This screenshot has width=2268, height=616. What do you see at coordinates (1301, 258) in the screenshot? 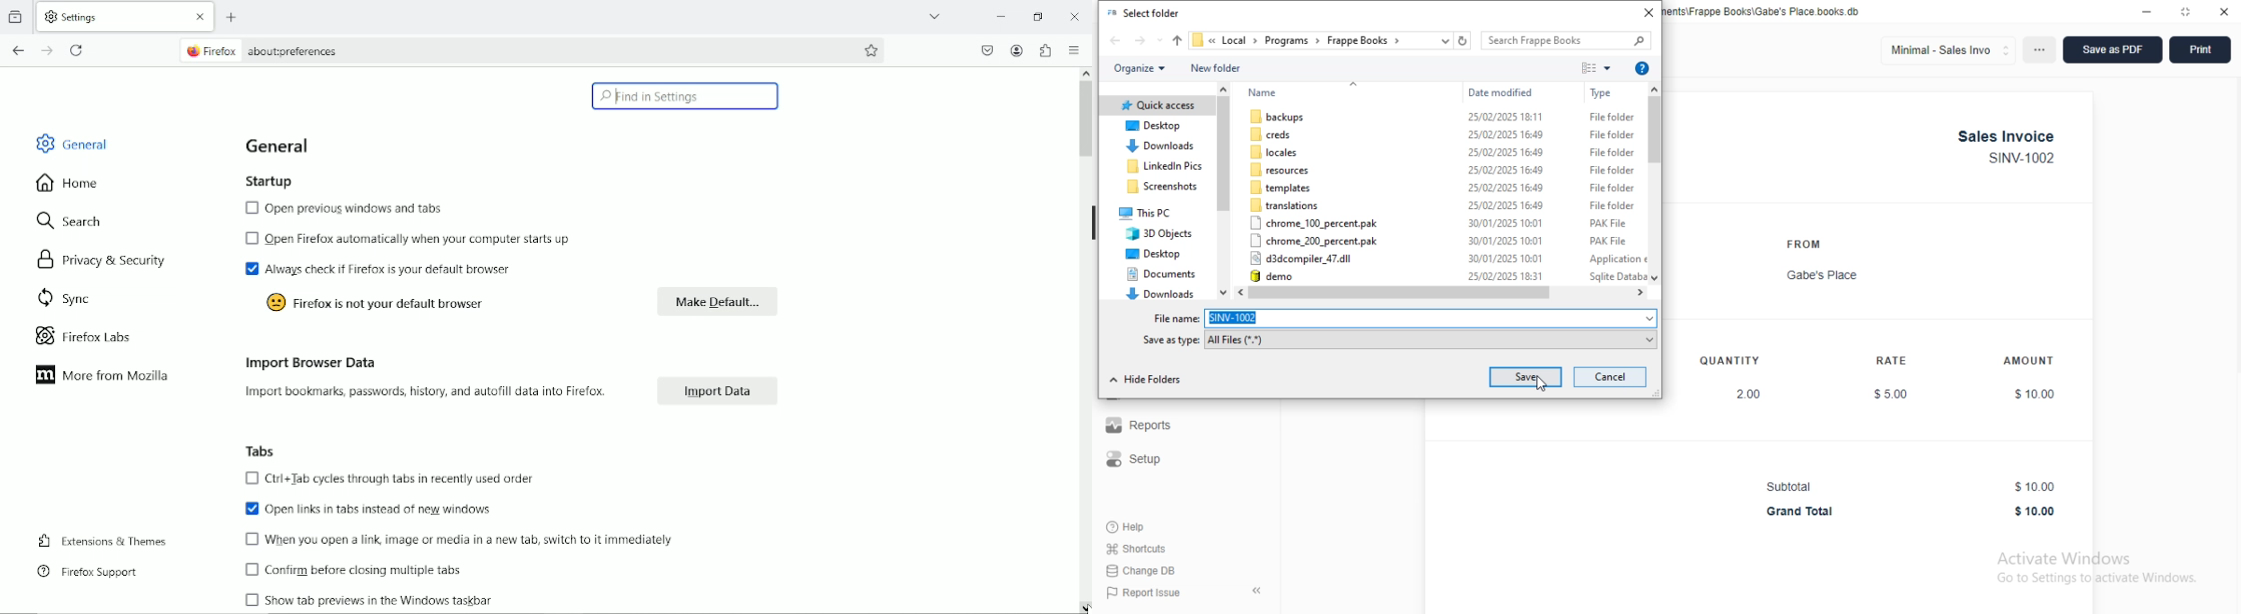
I see `d3dcompiler_47.dll` at bounding box center [1301, 258].